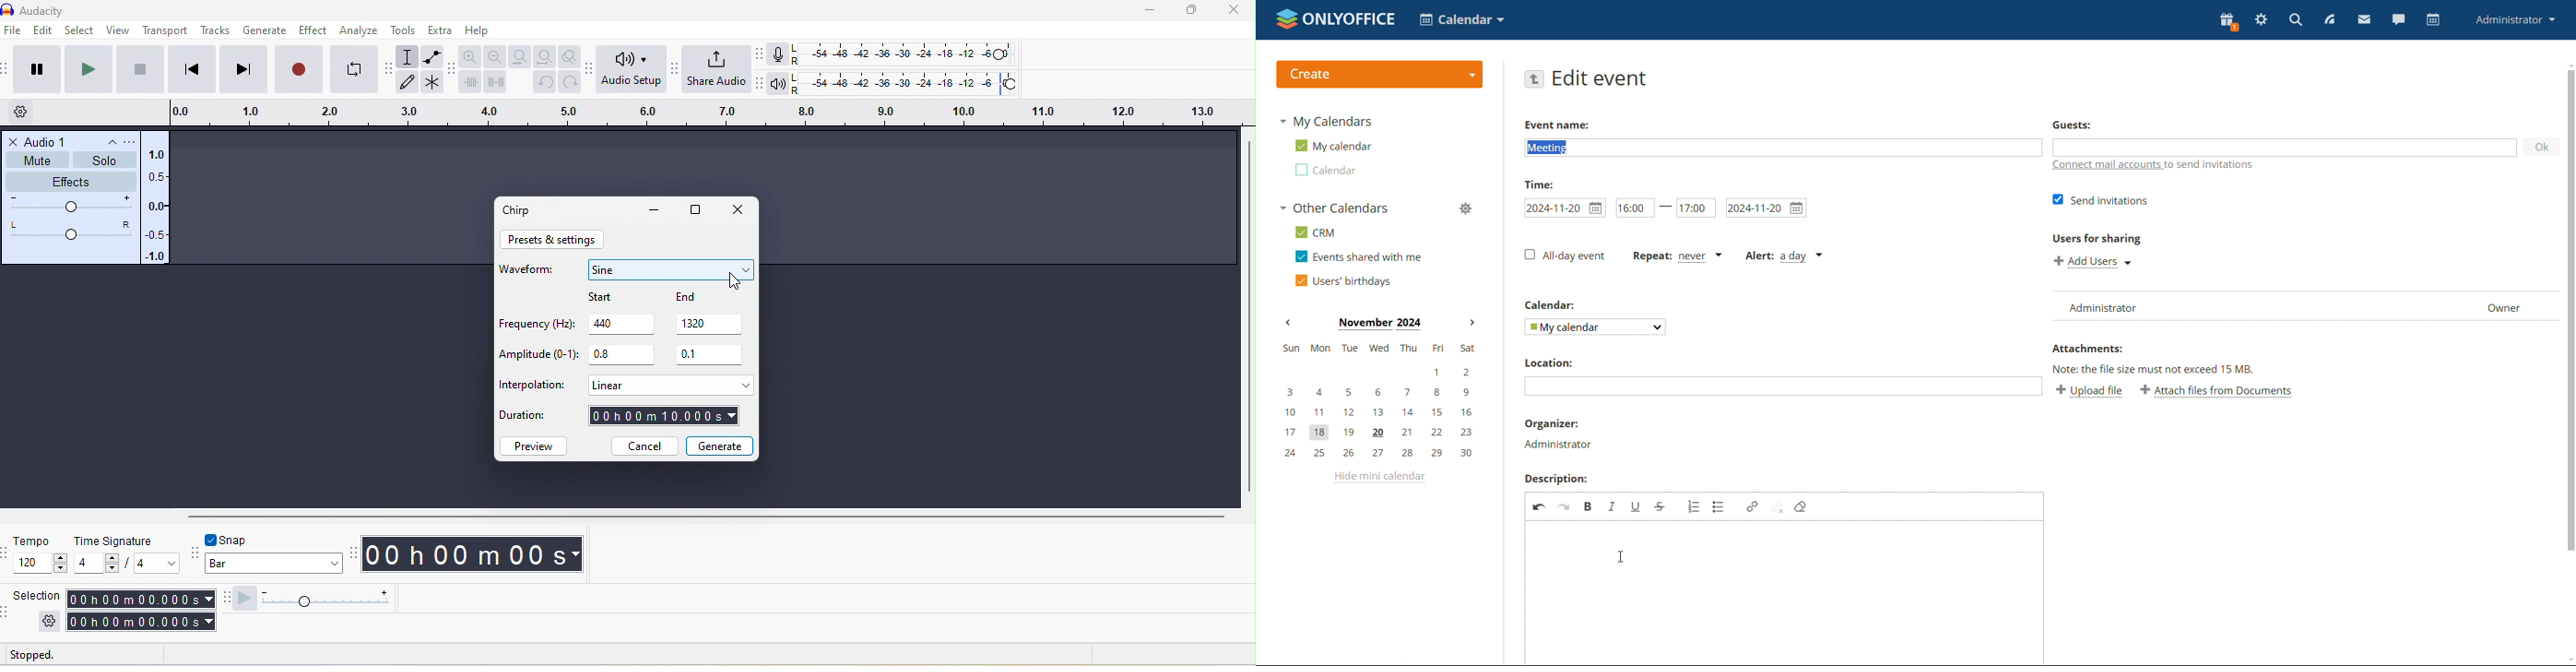 This screenshot has height=672, width=2576. I want to click on 0.1, so click(711, 355).